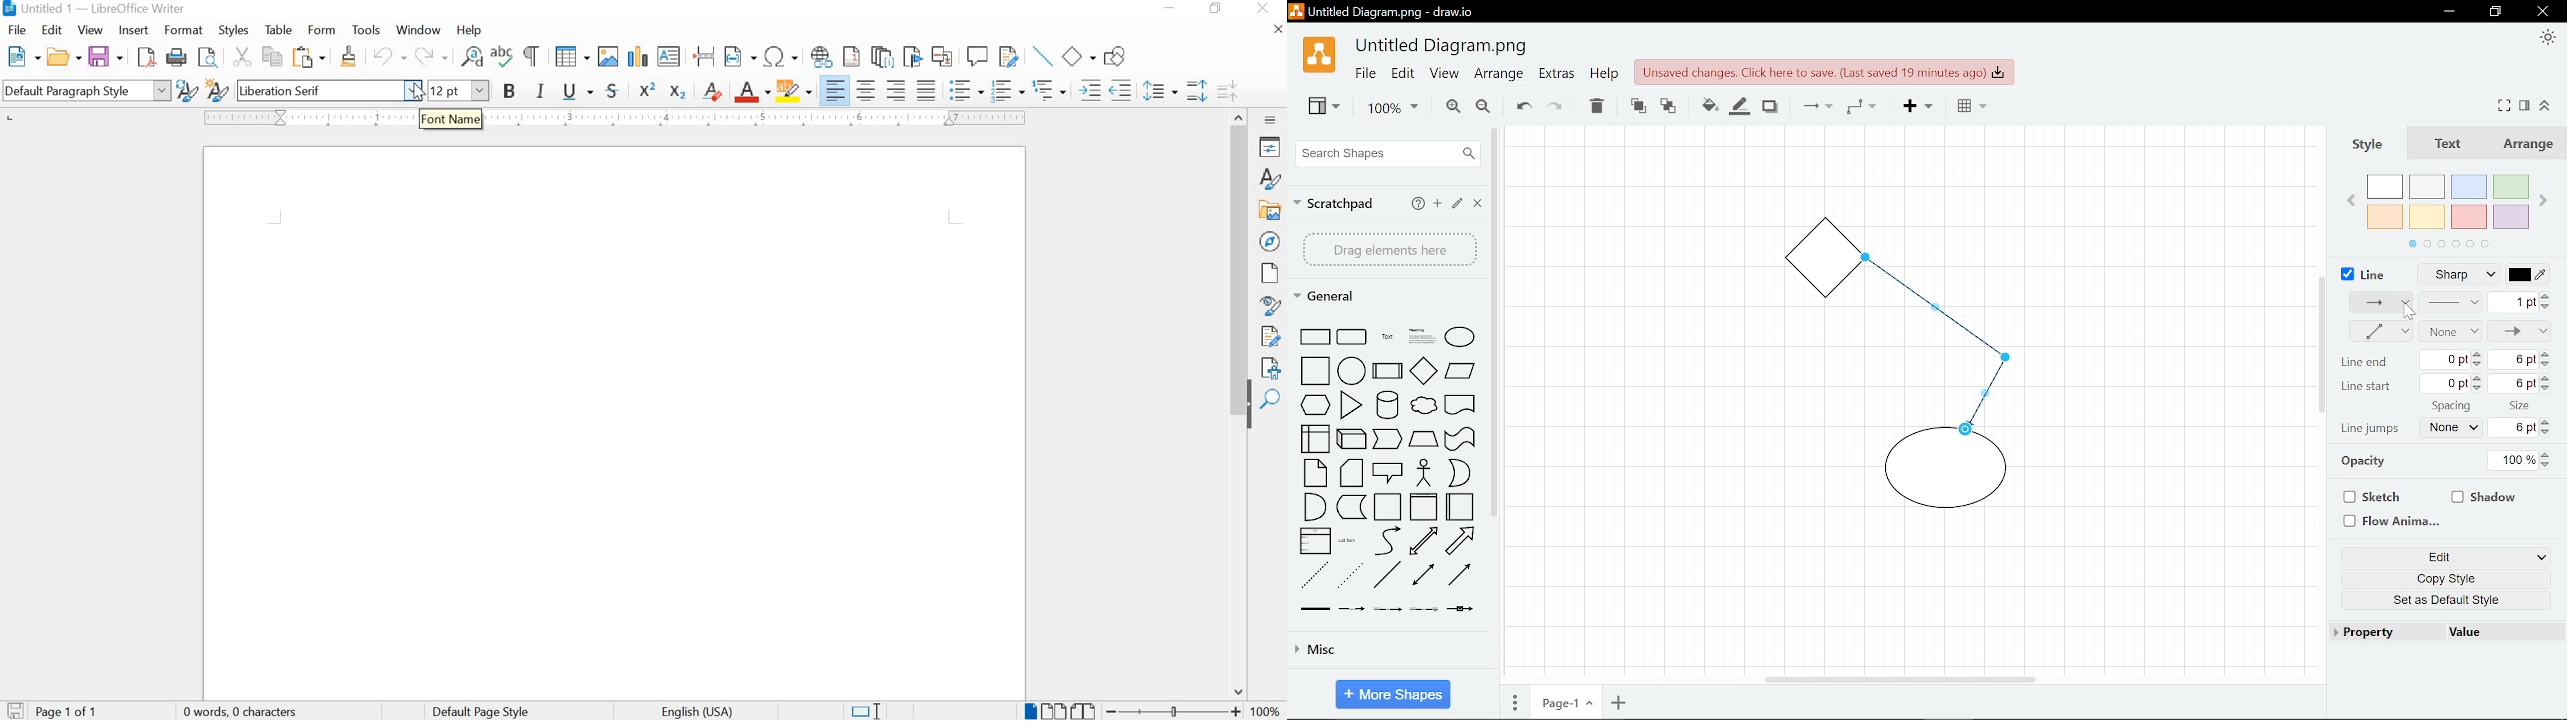 Image resolution: width=2576 pixels, height=728 pixels. I want to click on NEW STYLE FROM SELECTION, so click(217, 89).